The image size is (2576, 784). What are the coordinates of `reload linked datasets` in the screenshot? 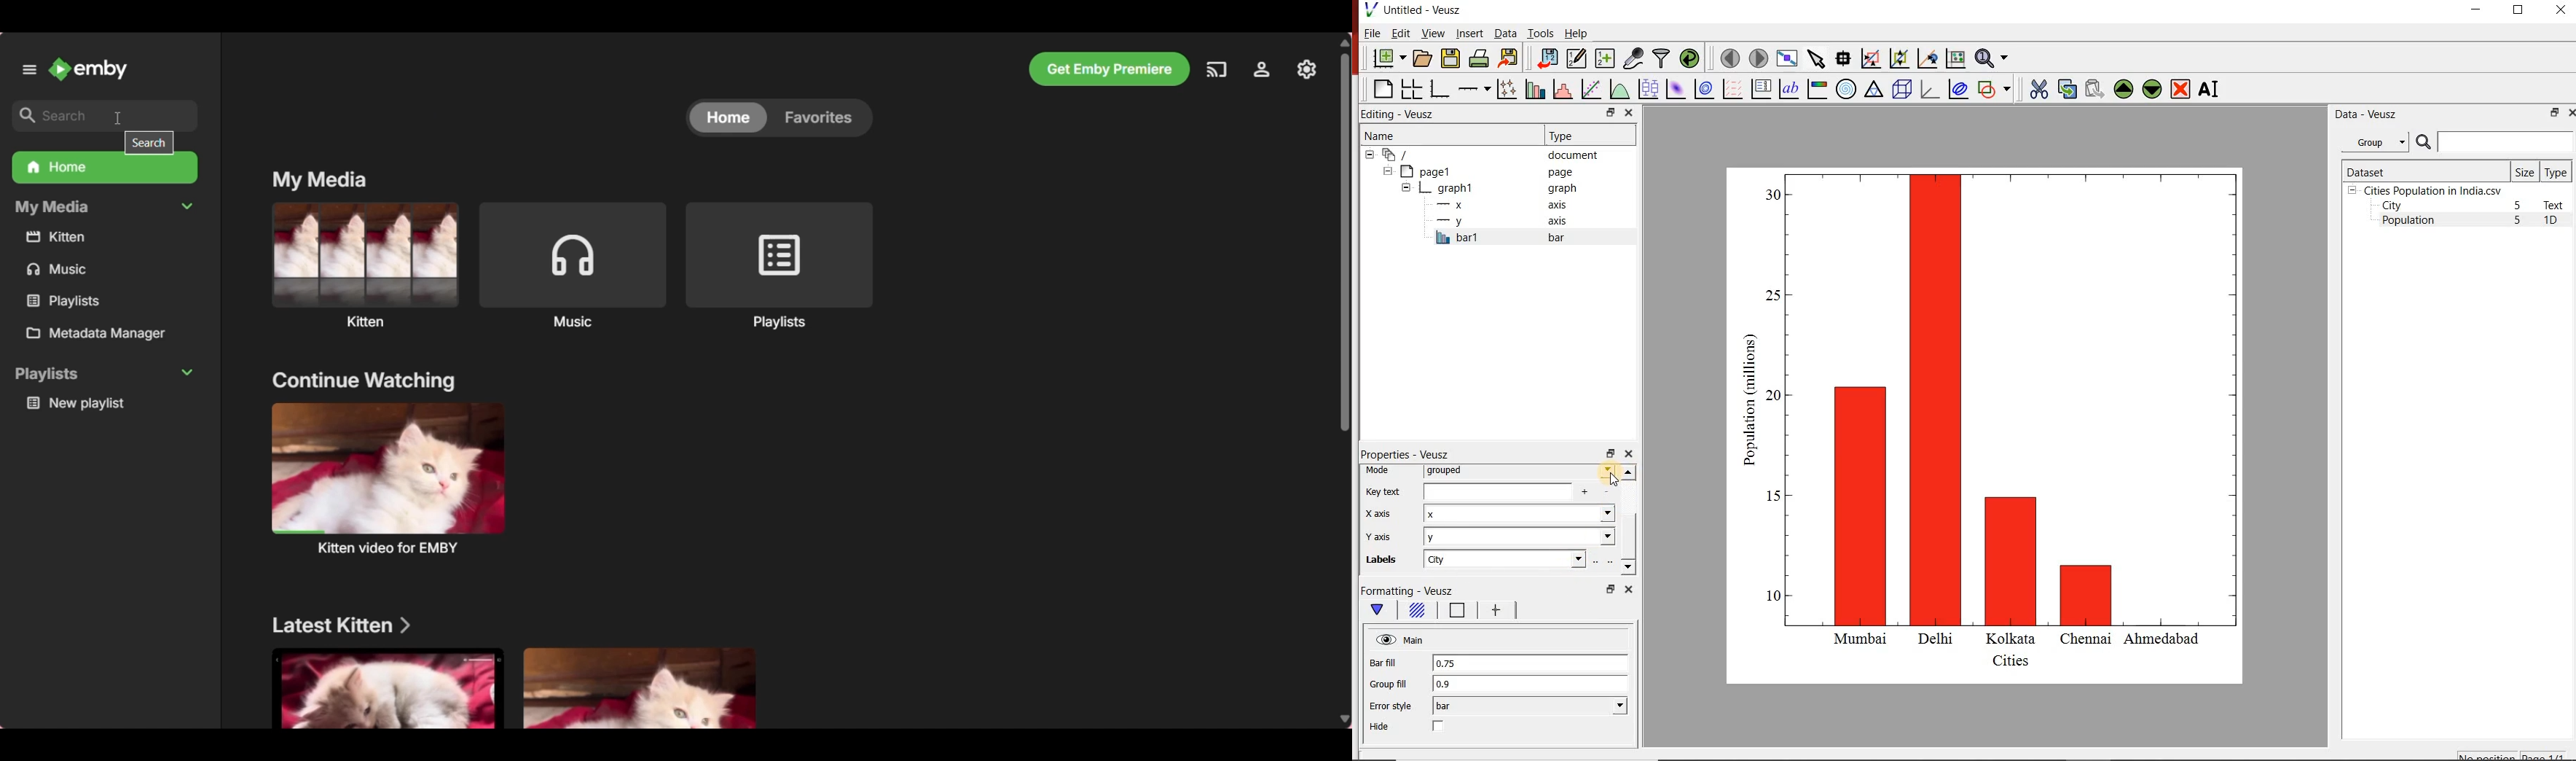 It's located at (1689, 58).